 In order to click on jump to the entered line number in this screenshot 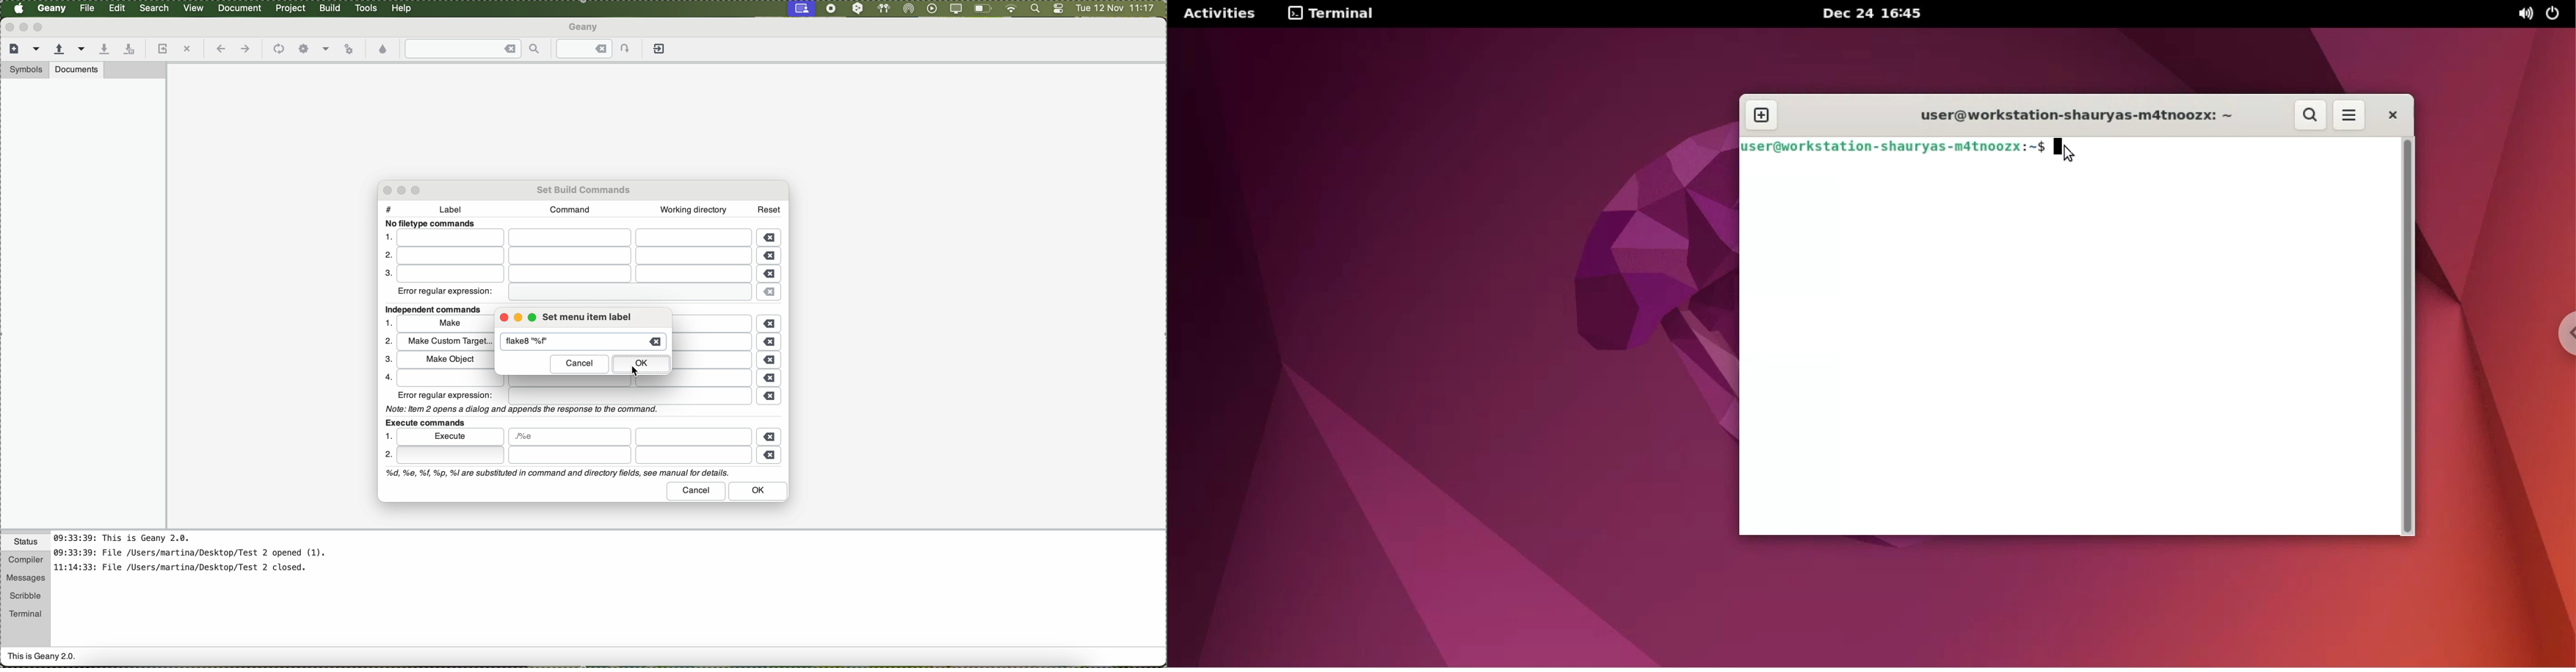, I will do `click(599, 49)`.